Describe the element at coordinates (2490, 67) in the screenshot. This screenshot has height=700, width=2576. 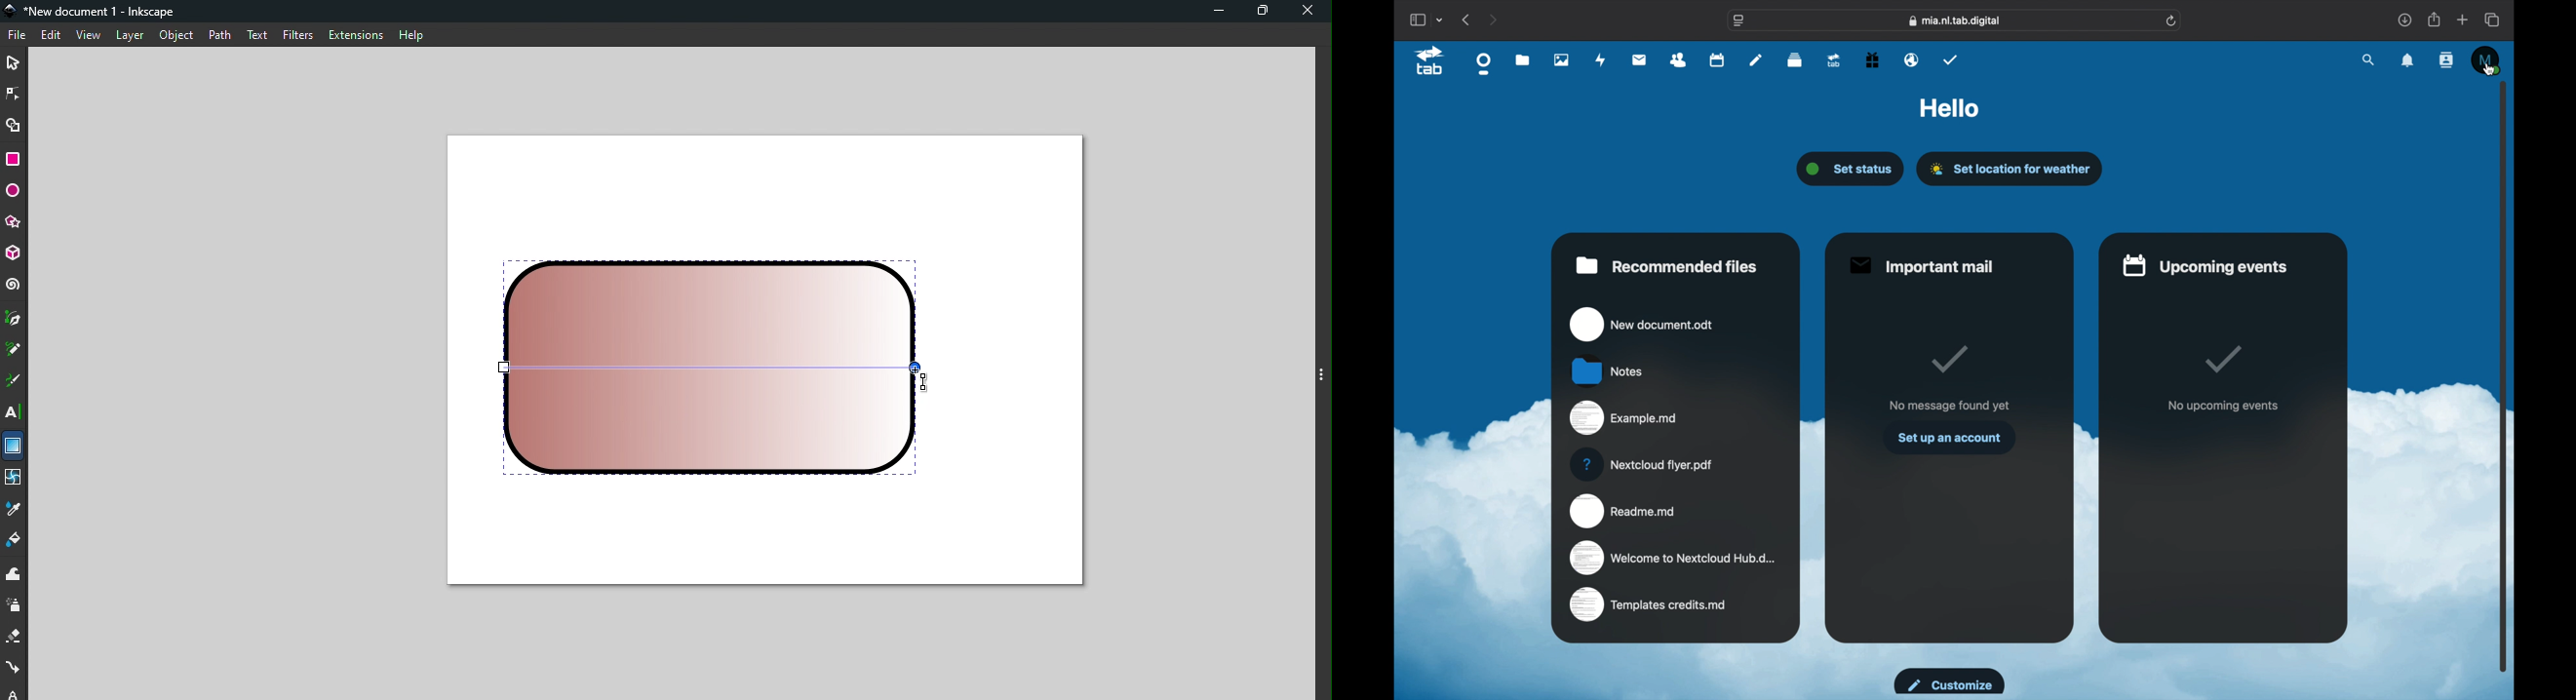
I see `Cursor` at that location.